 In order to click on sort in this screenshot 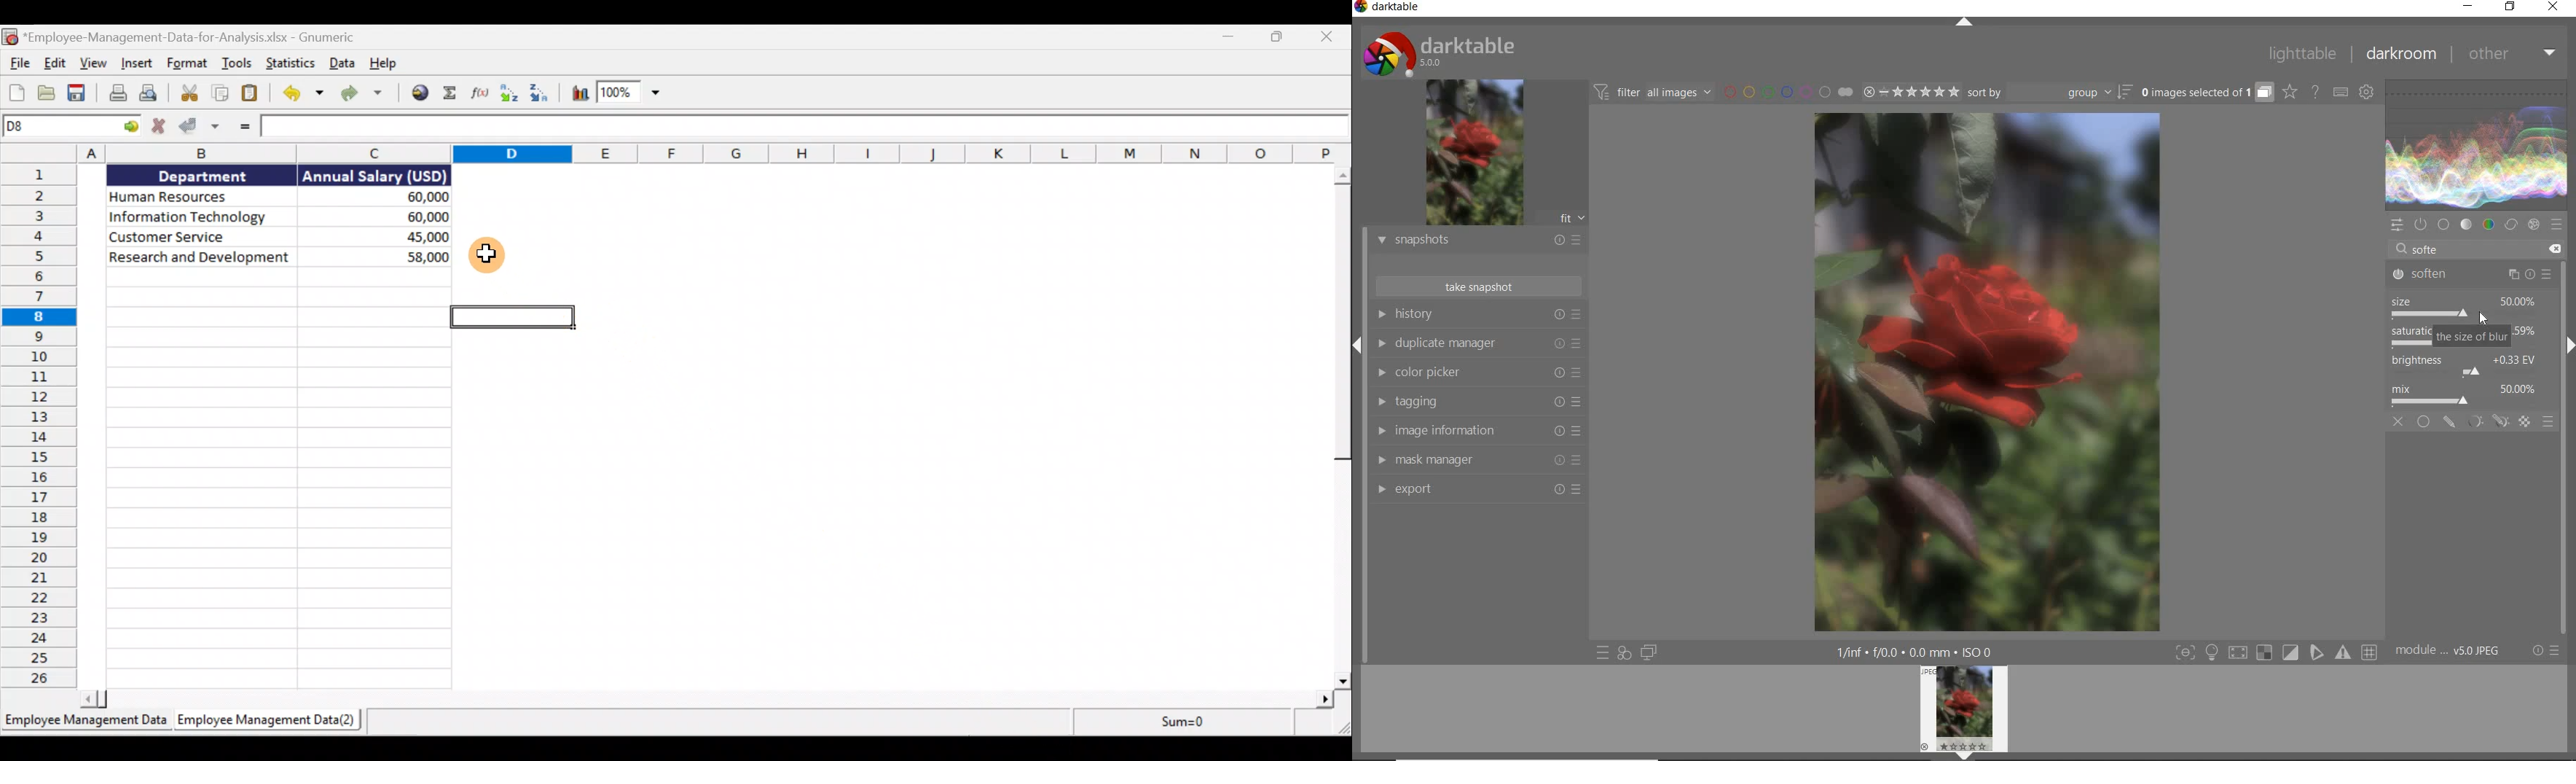, I will do `click(2050, 93)`.